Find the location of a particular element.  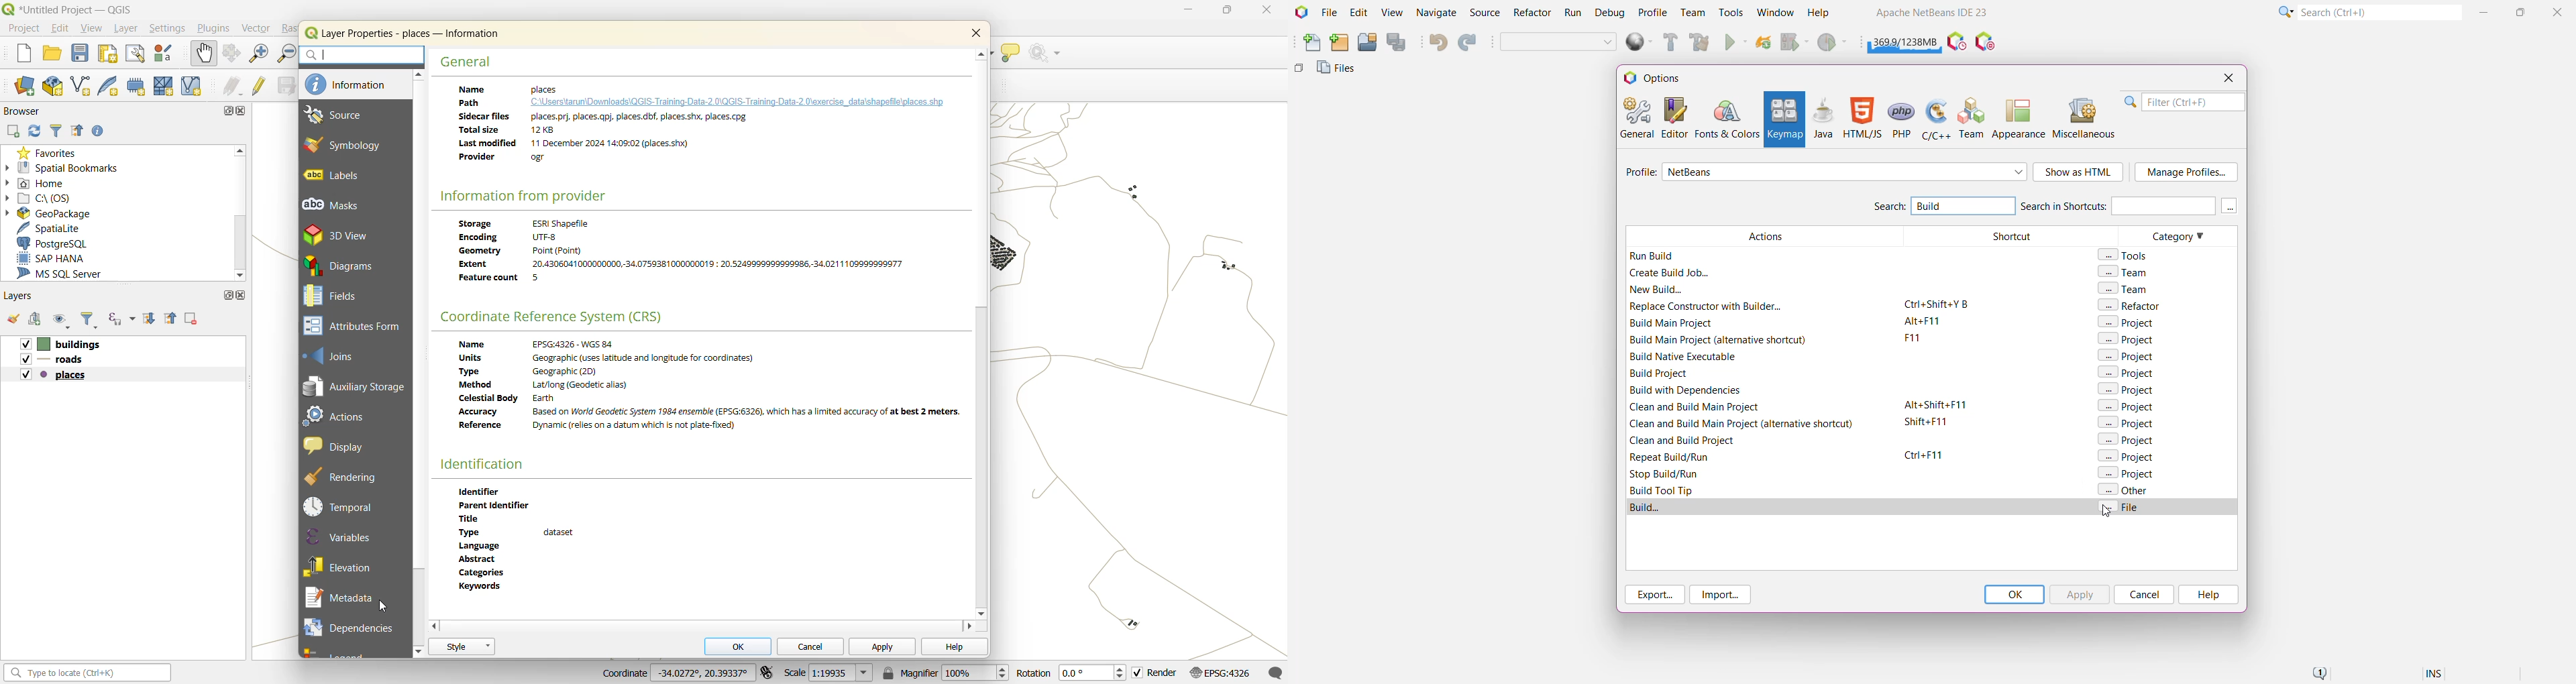

dependencies is located at coordinates (348, 628).